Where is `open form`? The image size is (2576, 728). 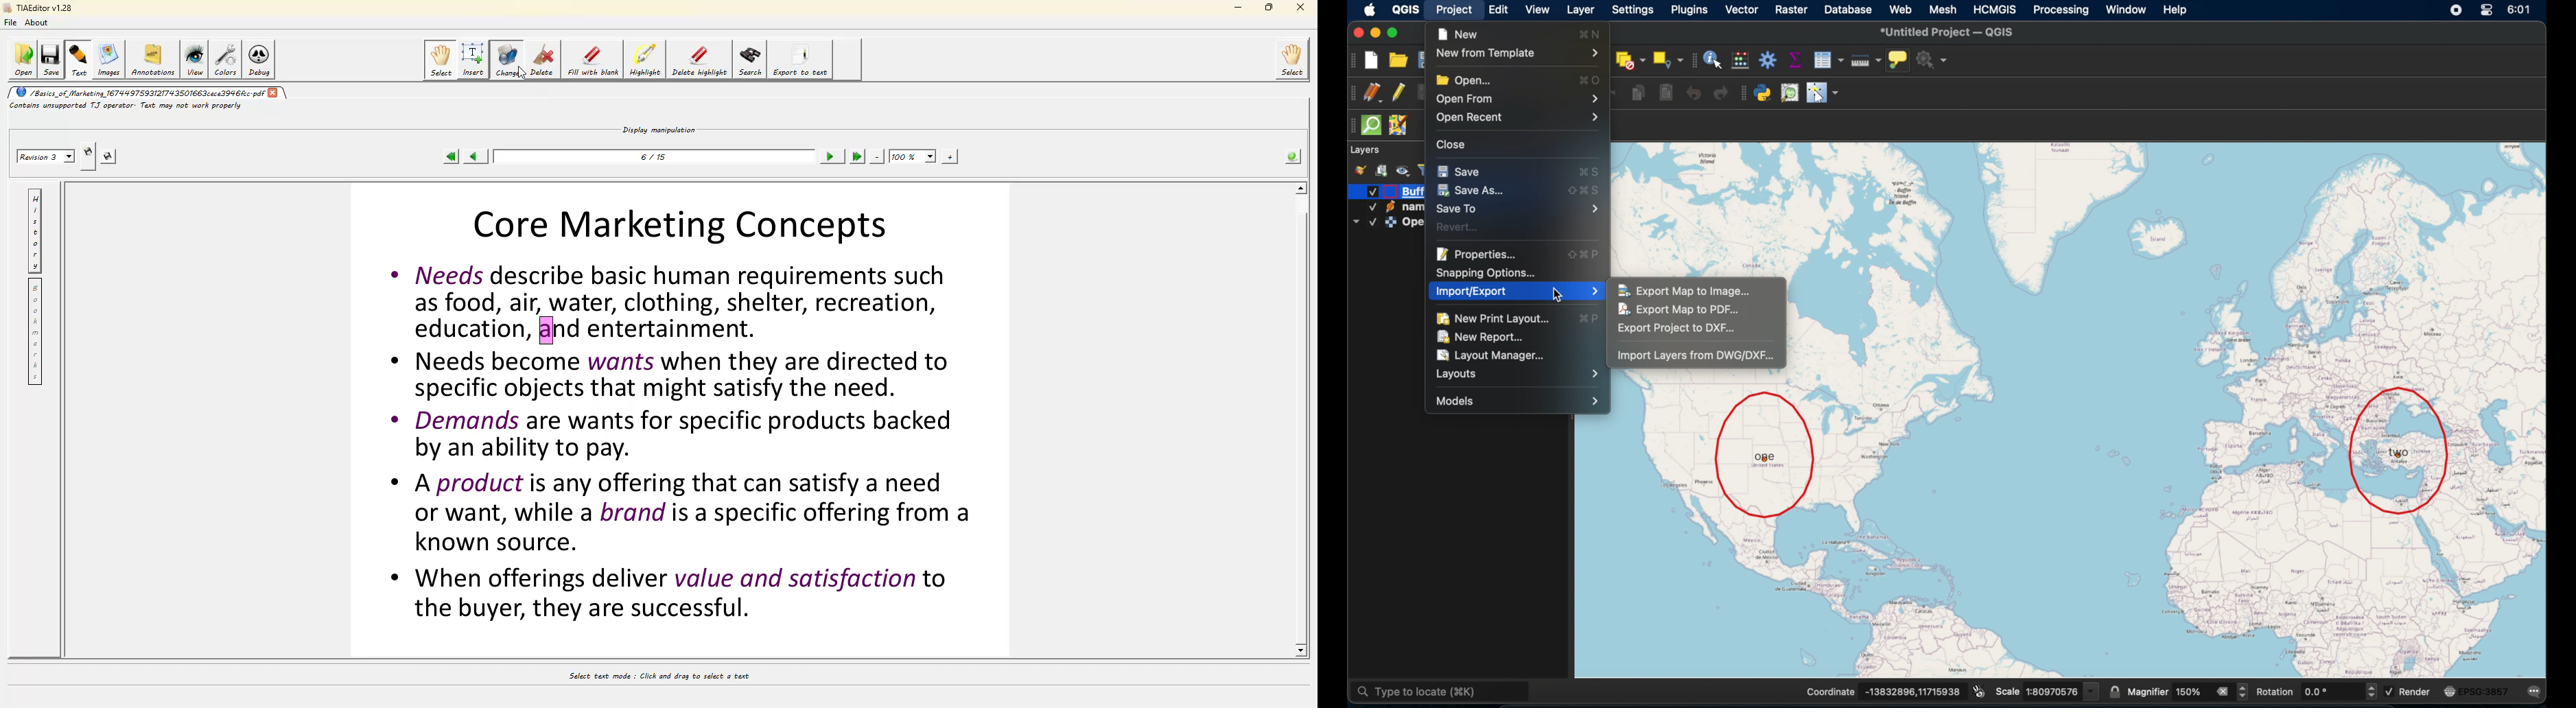 open form is located at coordinates (1520, 99).